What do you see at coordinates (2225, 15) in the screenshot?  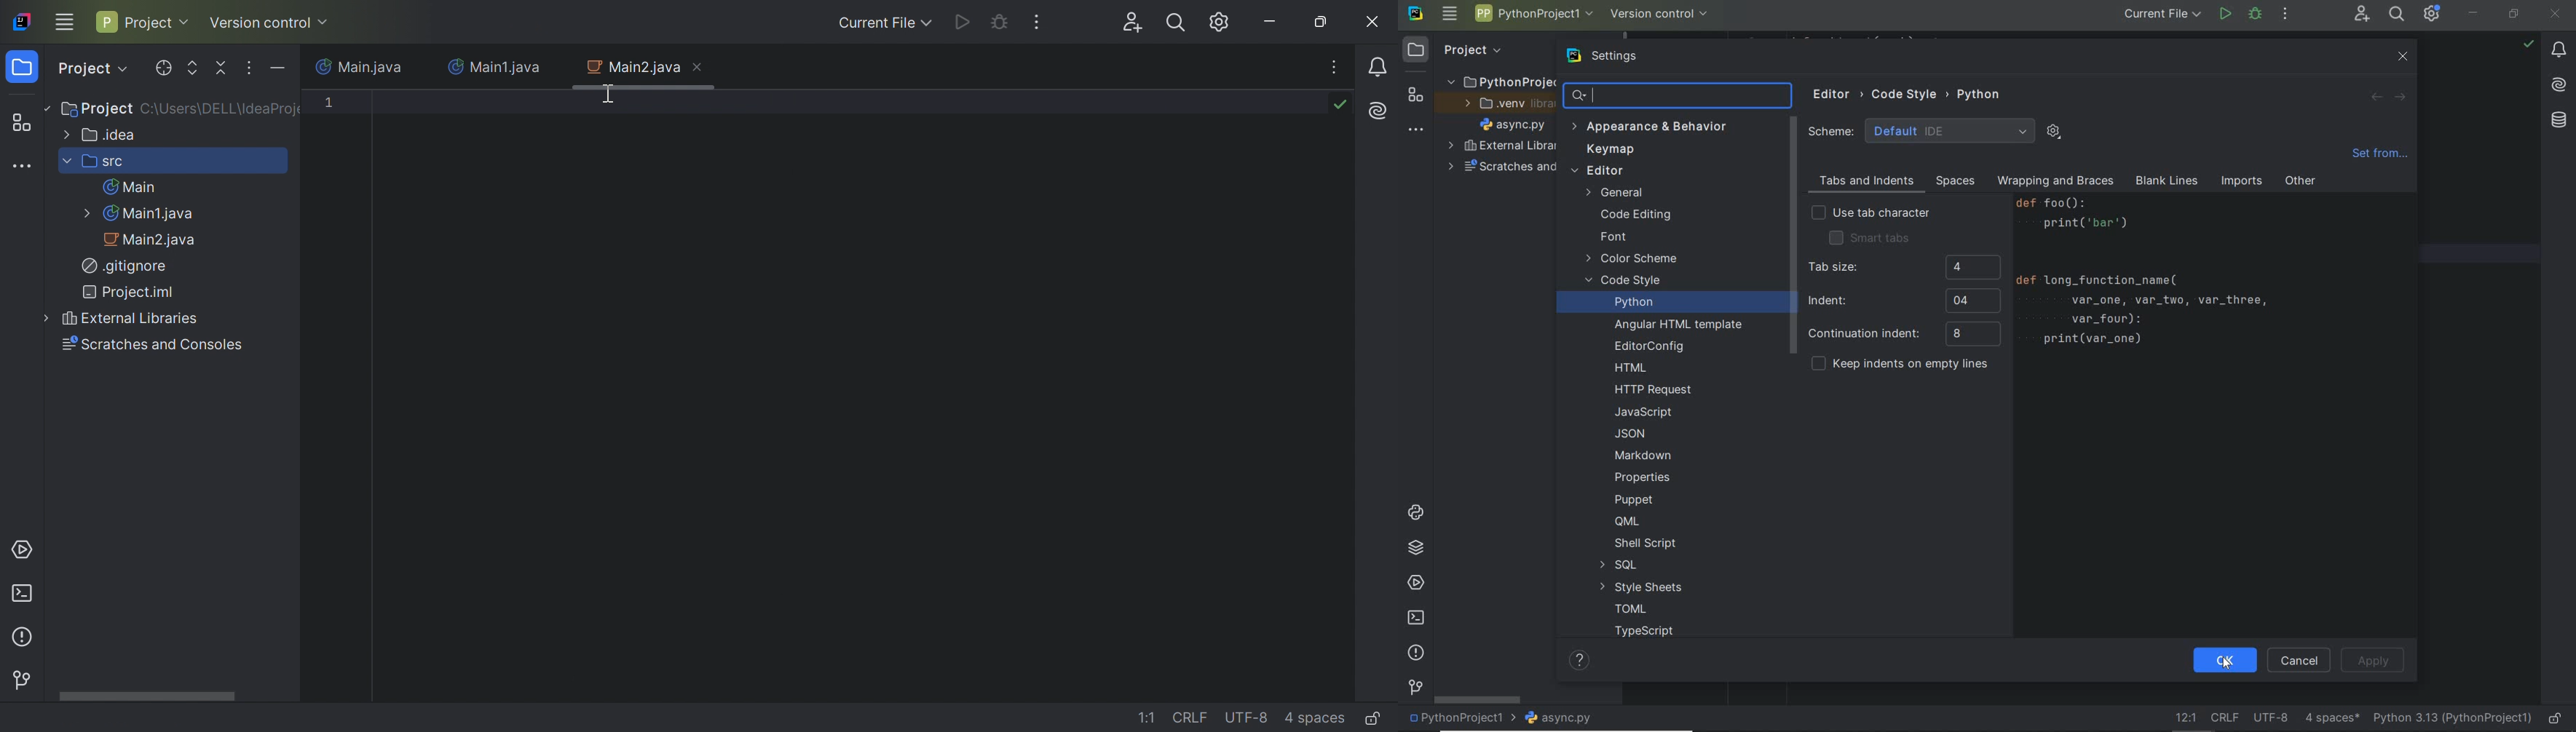 I see `run` at bounding box center [2225, 15].